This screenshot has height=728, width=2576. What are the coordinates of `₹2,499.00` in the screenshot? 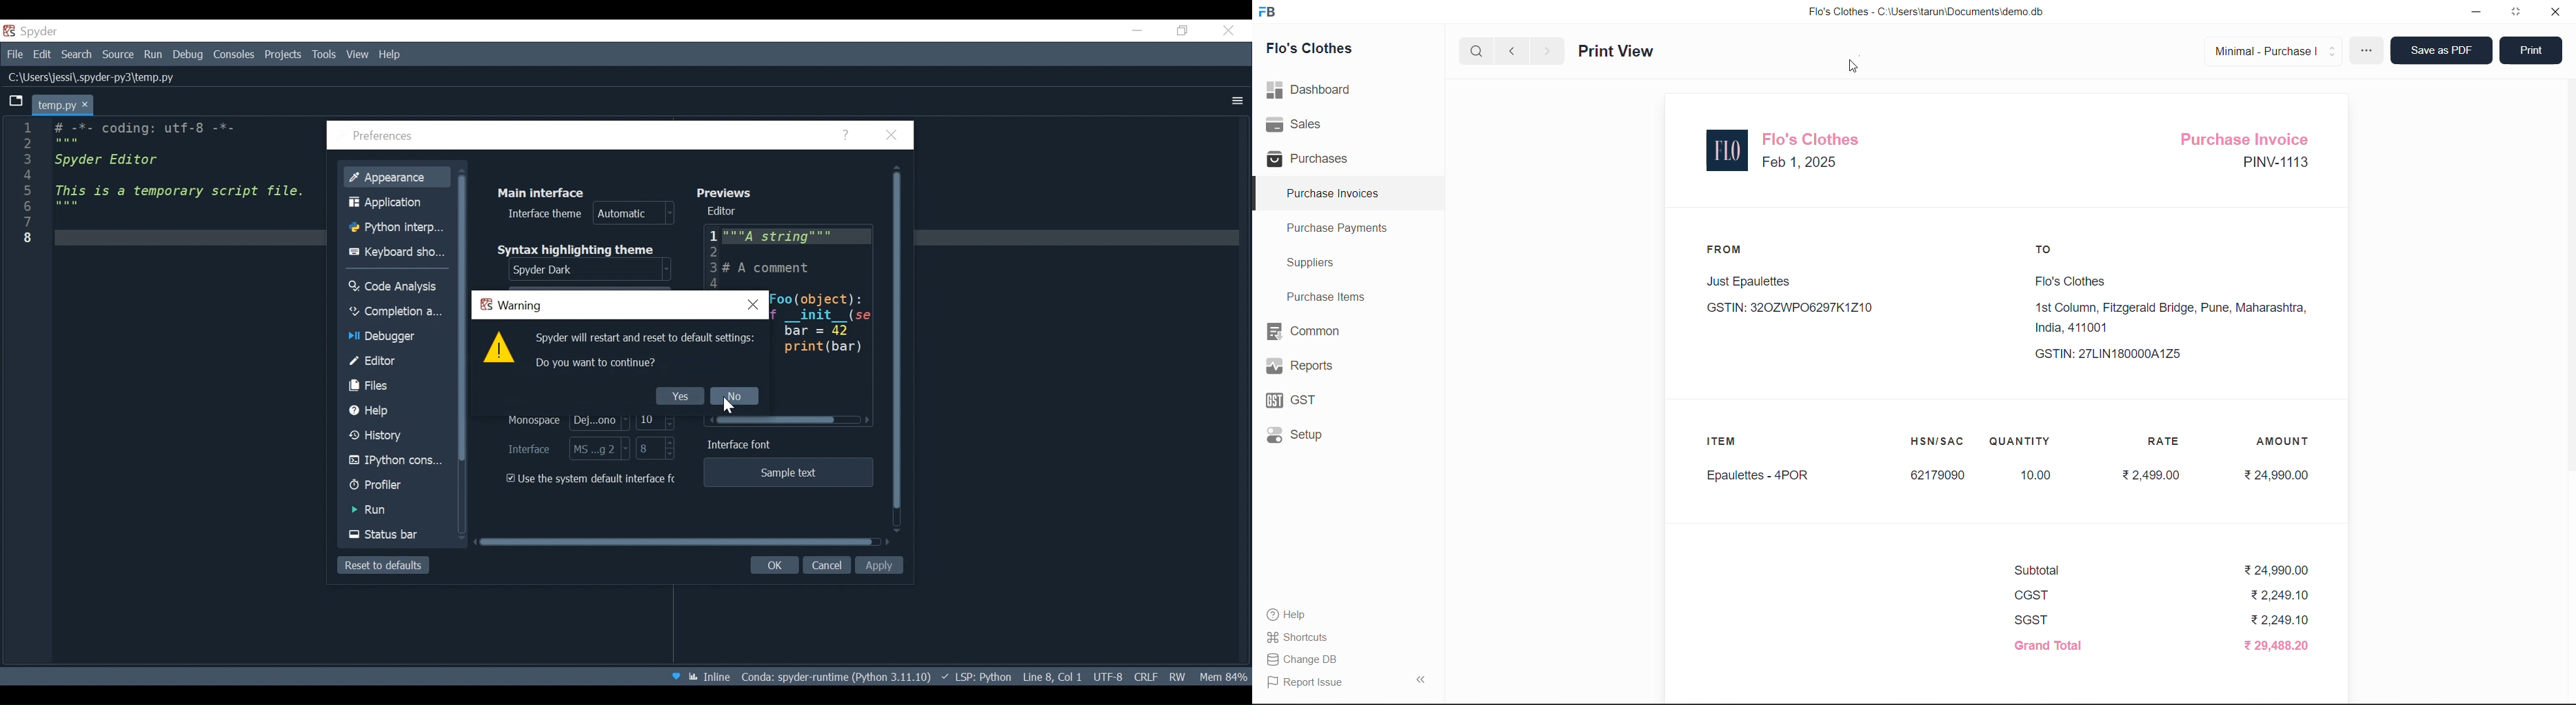 It's located at (2155, 476).